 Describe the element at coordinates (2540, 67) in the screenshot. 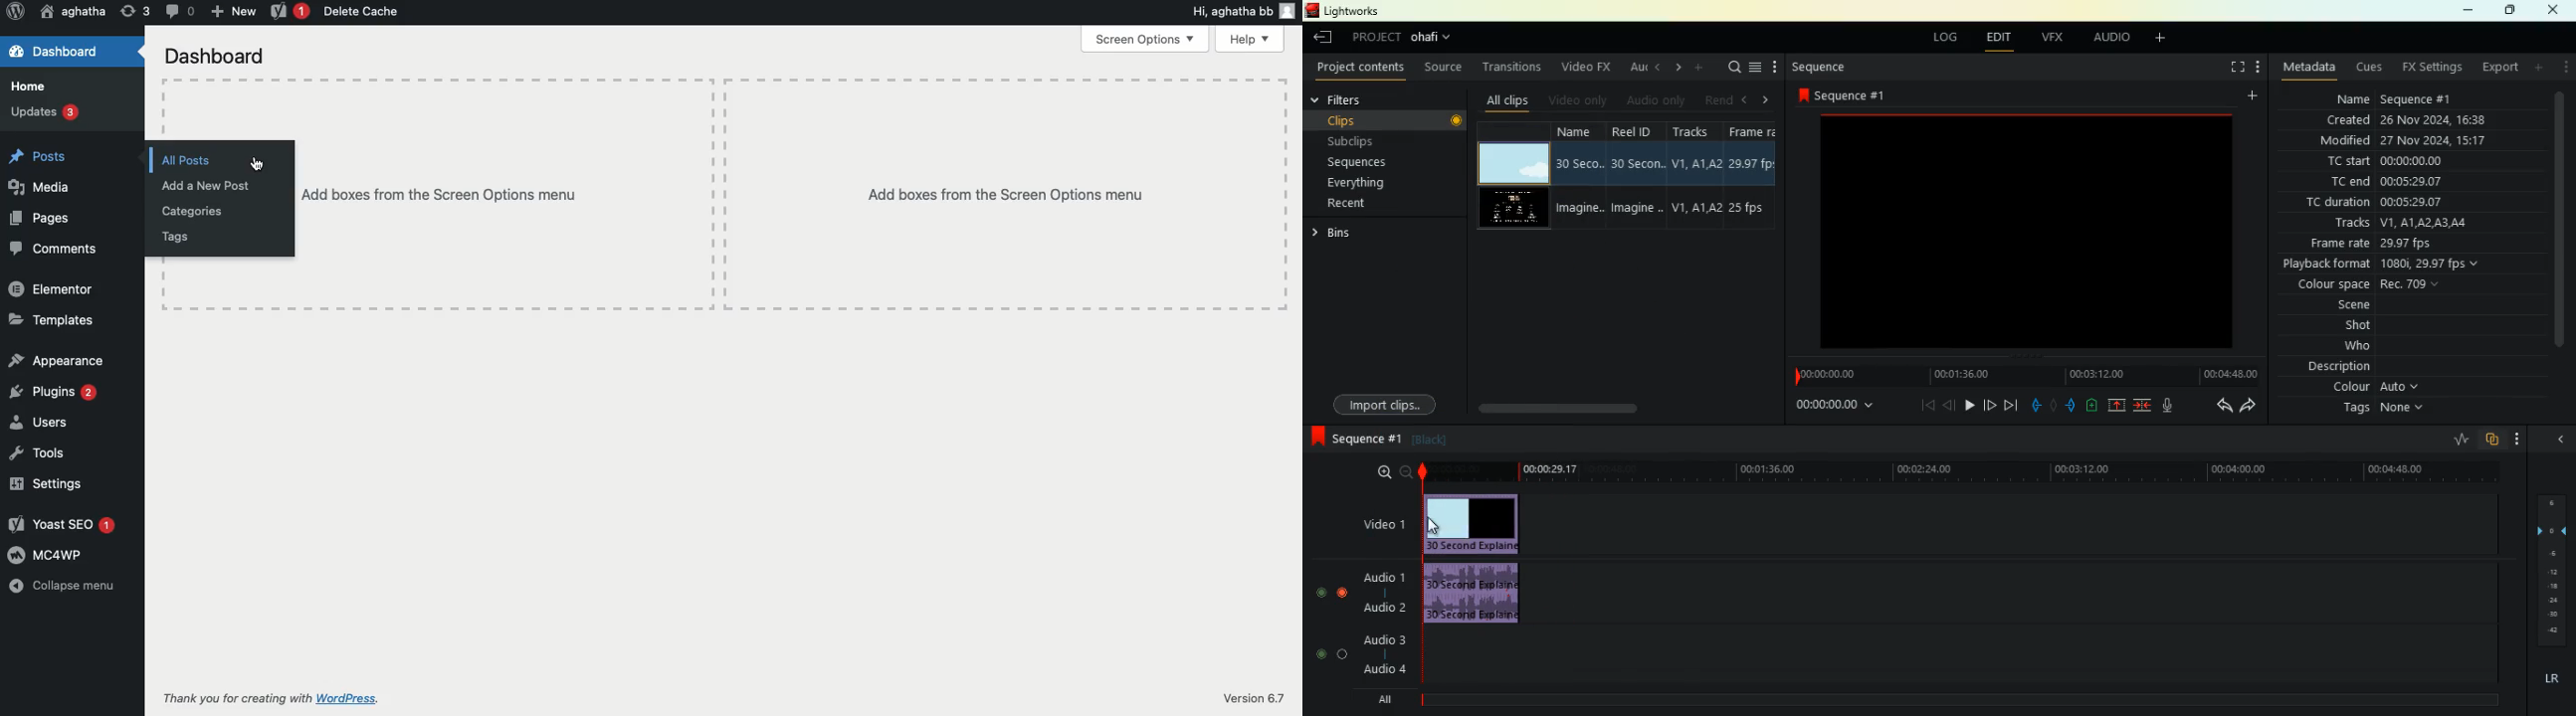

I see `add` at that location.